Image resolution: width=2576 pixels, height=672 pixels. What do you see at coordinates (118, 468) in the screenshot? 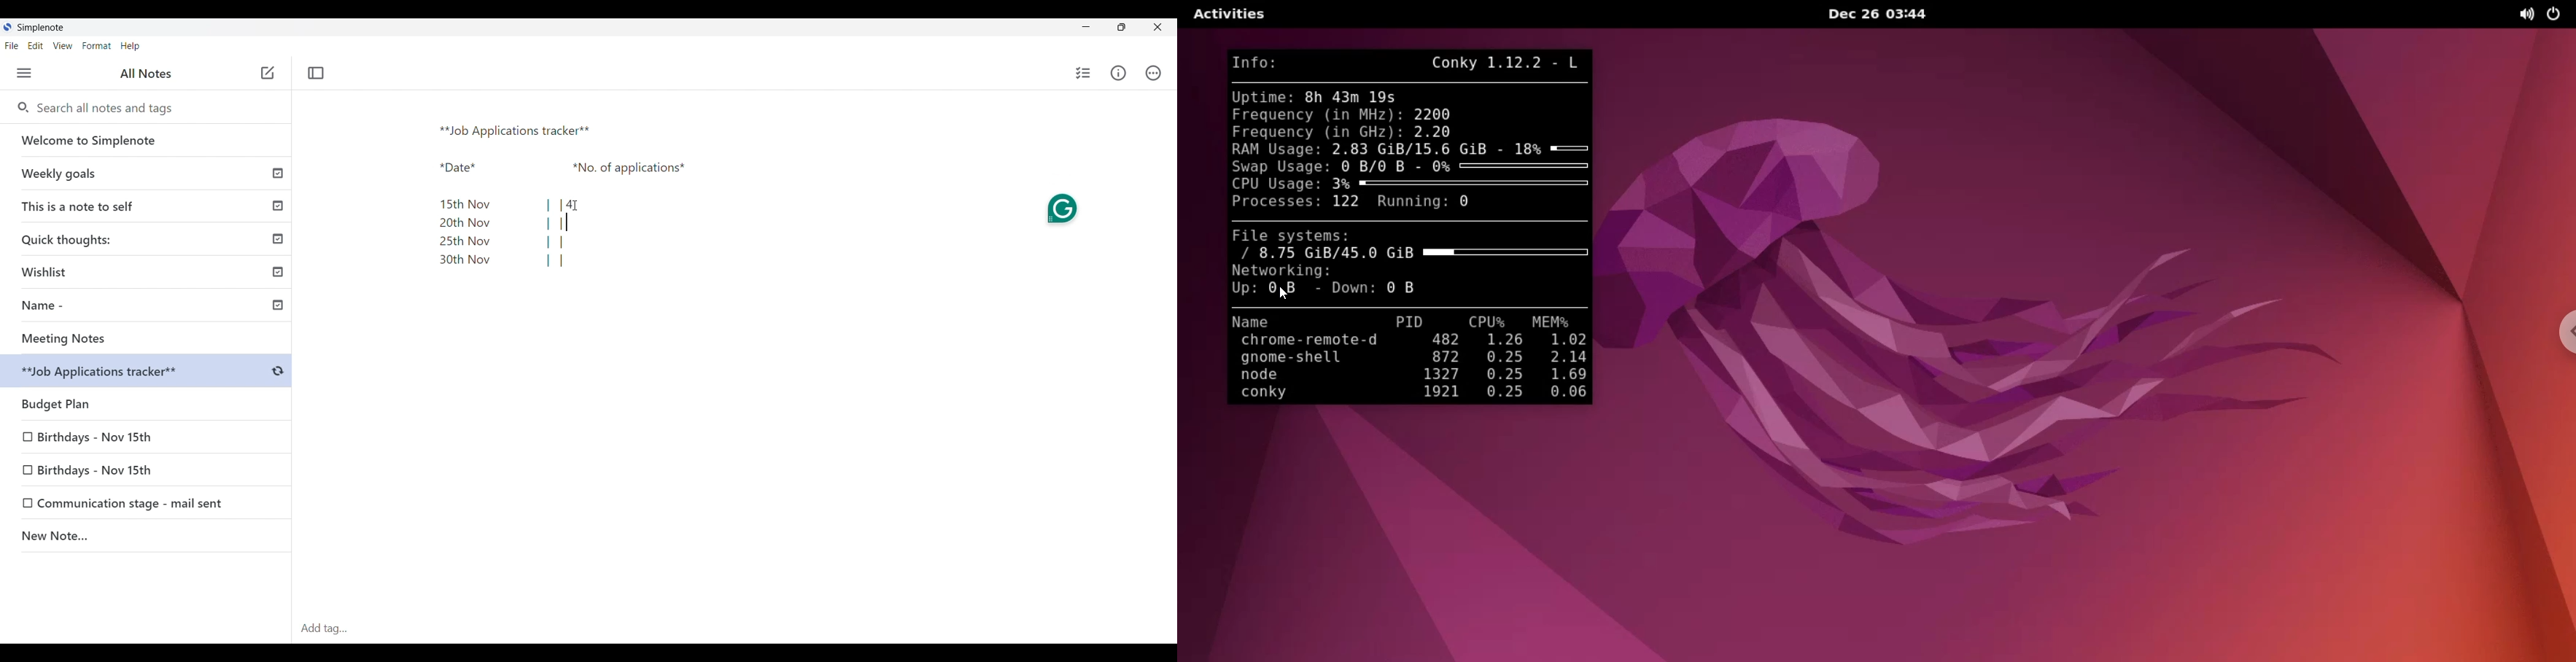
I see `Birthdays - Nov 15th` at bounding box center [118, 468].